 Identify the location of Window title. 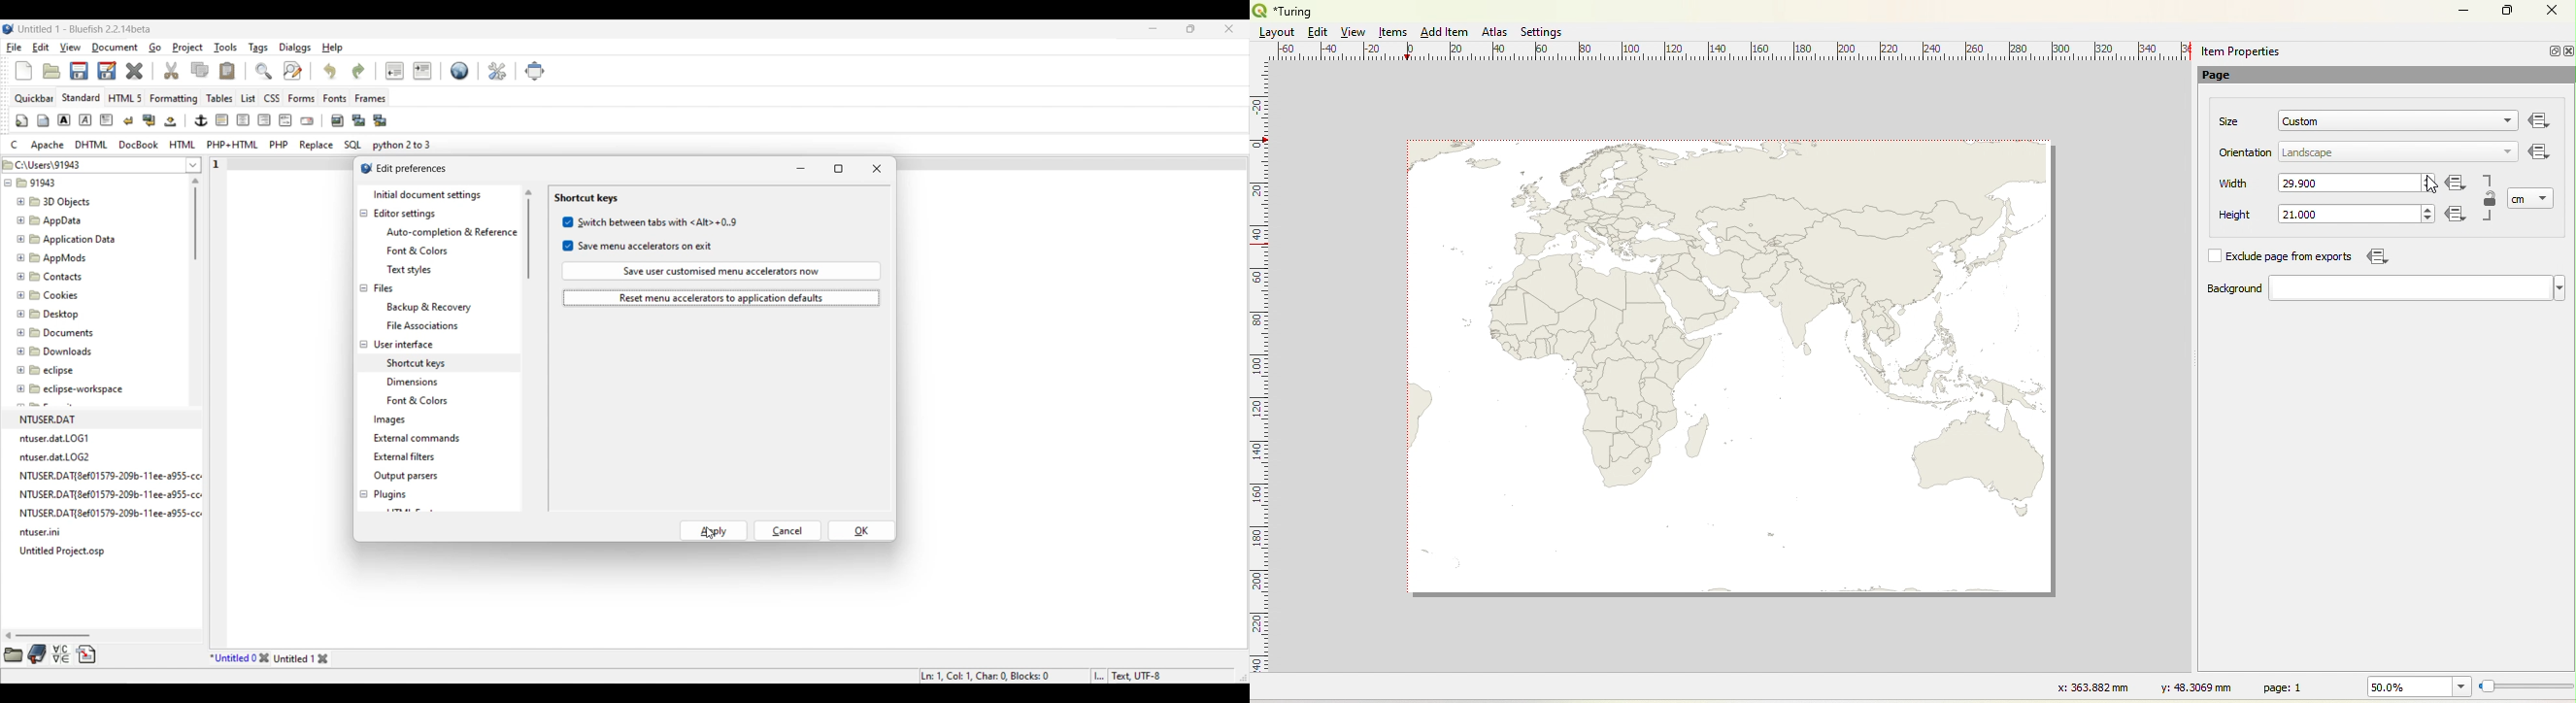
(412, 168).